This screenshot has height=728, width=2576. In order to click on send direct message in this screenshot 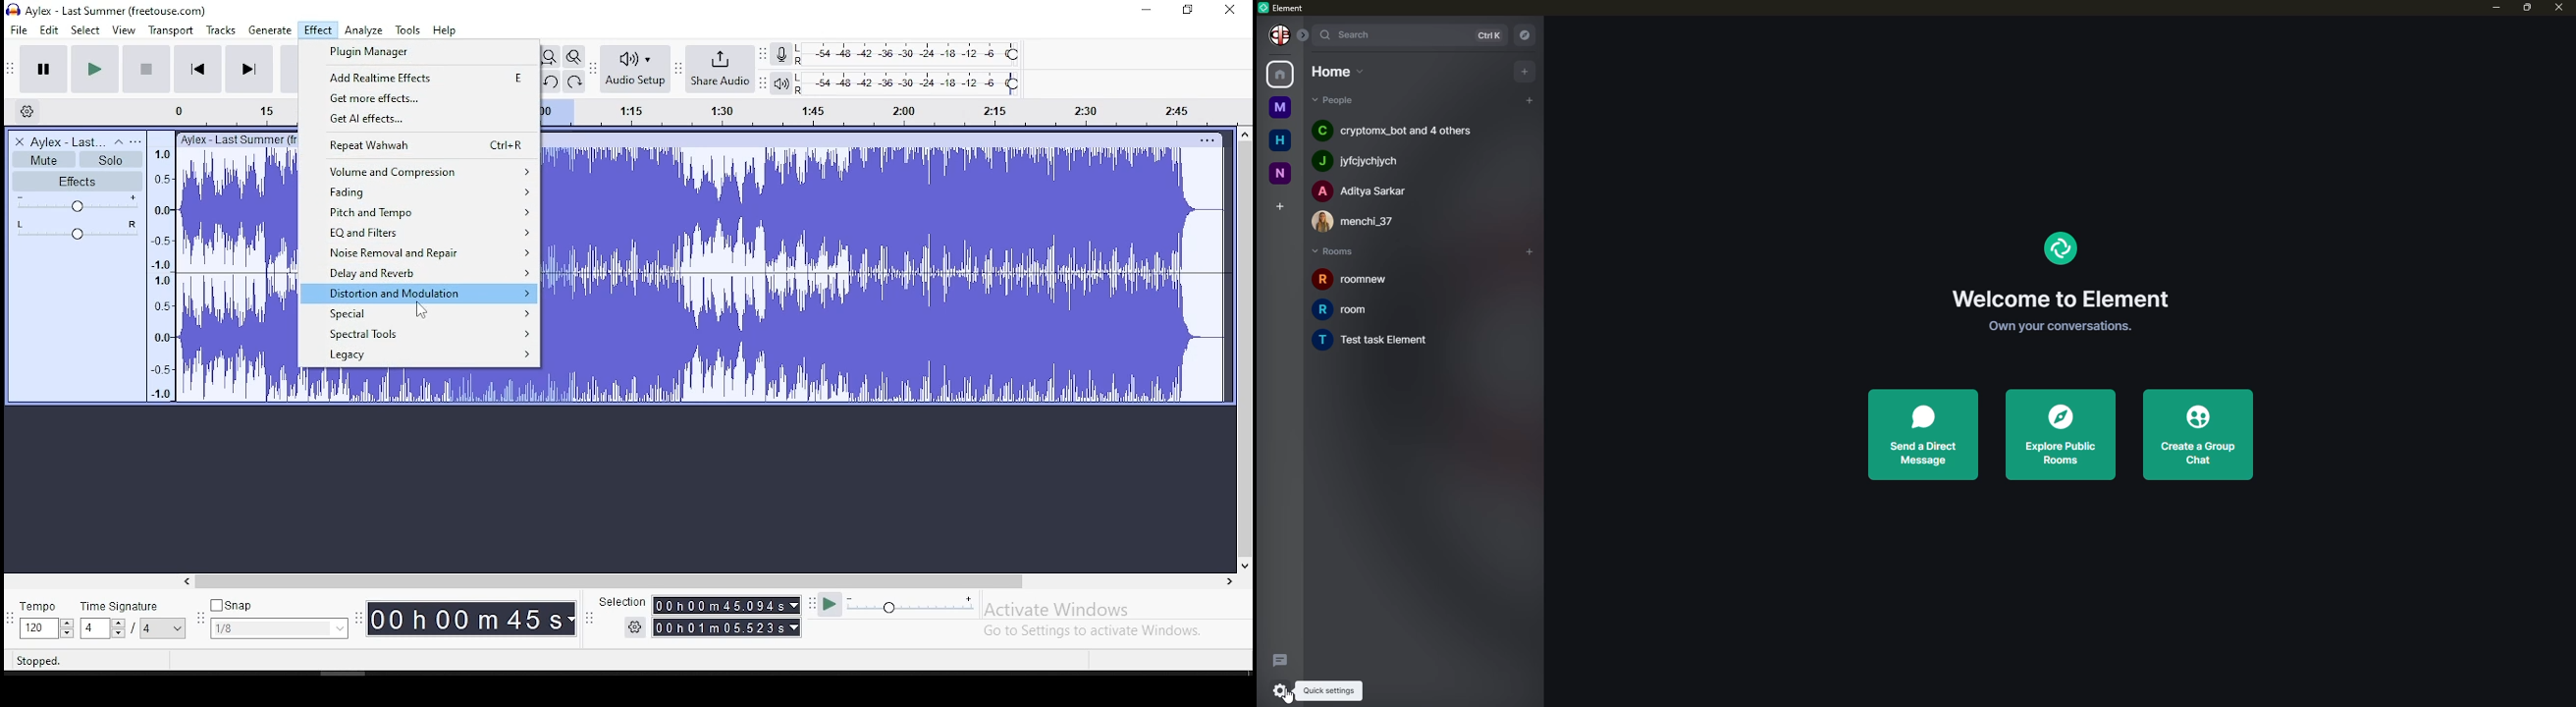, I will do `click(1923, 433)`.